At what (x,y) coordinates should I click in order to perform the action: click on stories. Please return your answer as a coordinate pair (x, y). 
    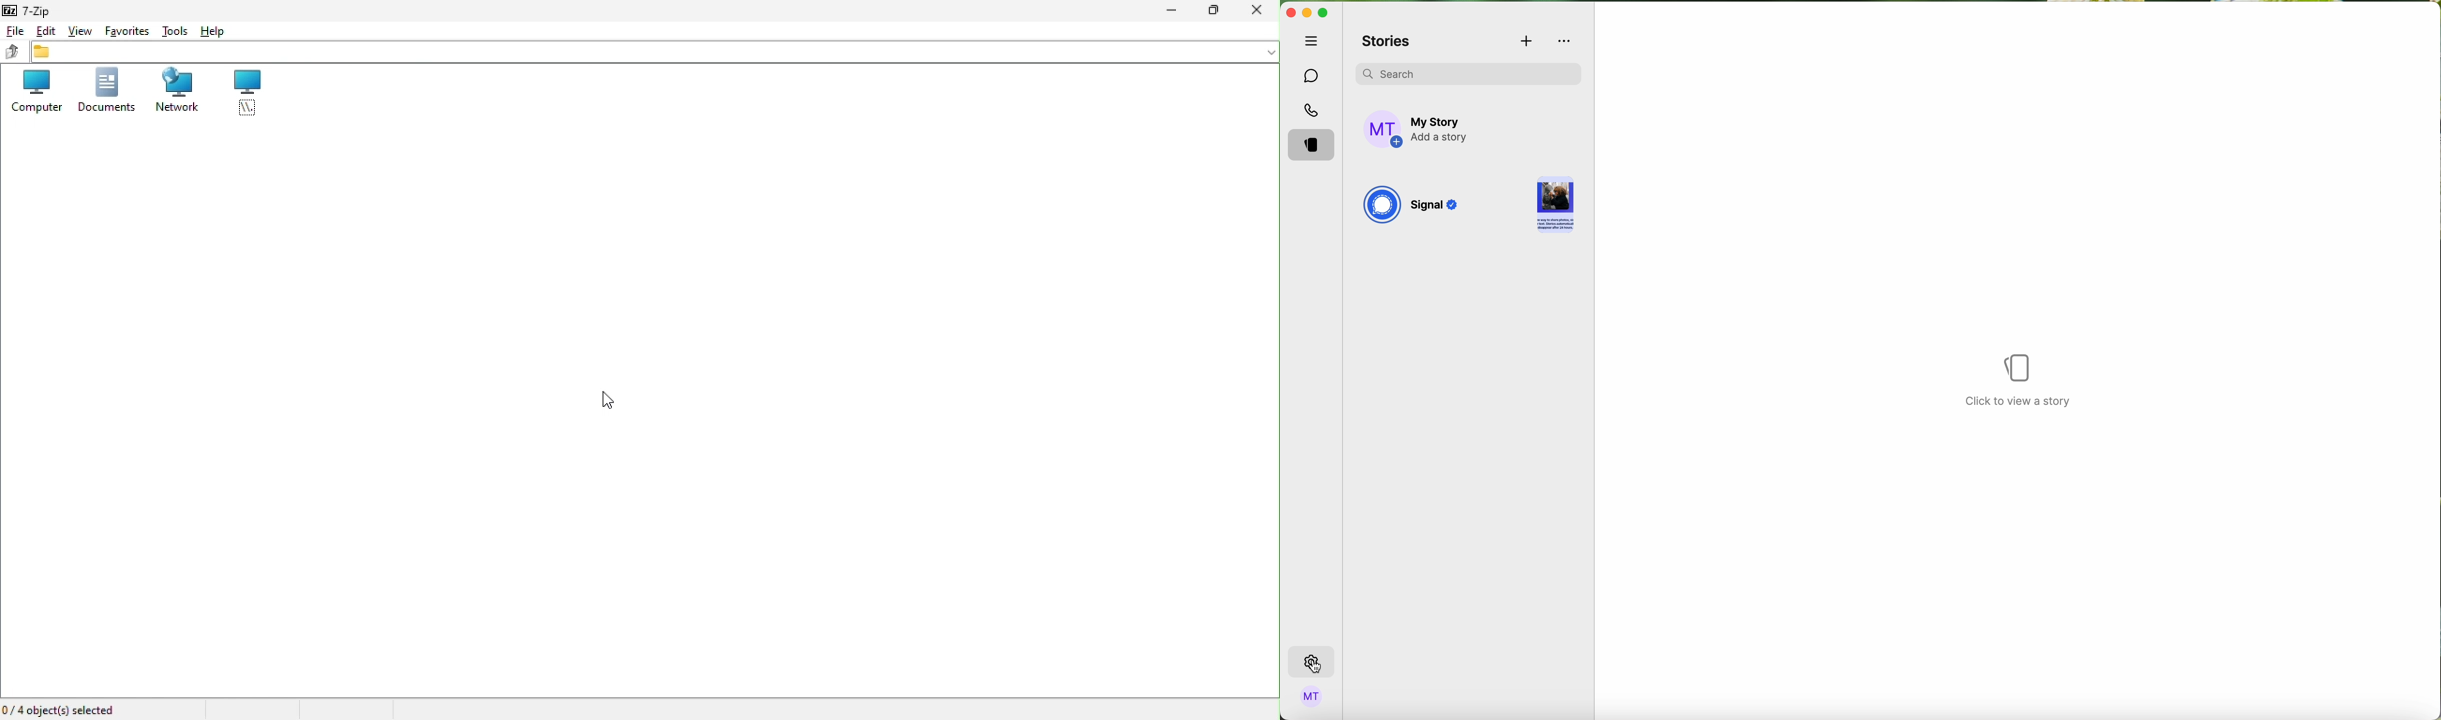
    Looking at the image, I should click on (1387, 42).